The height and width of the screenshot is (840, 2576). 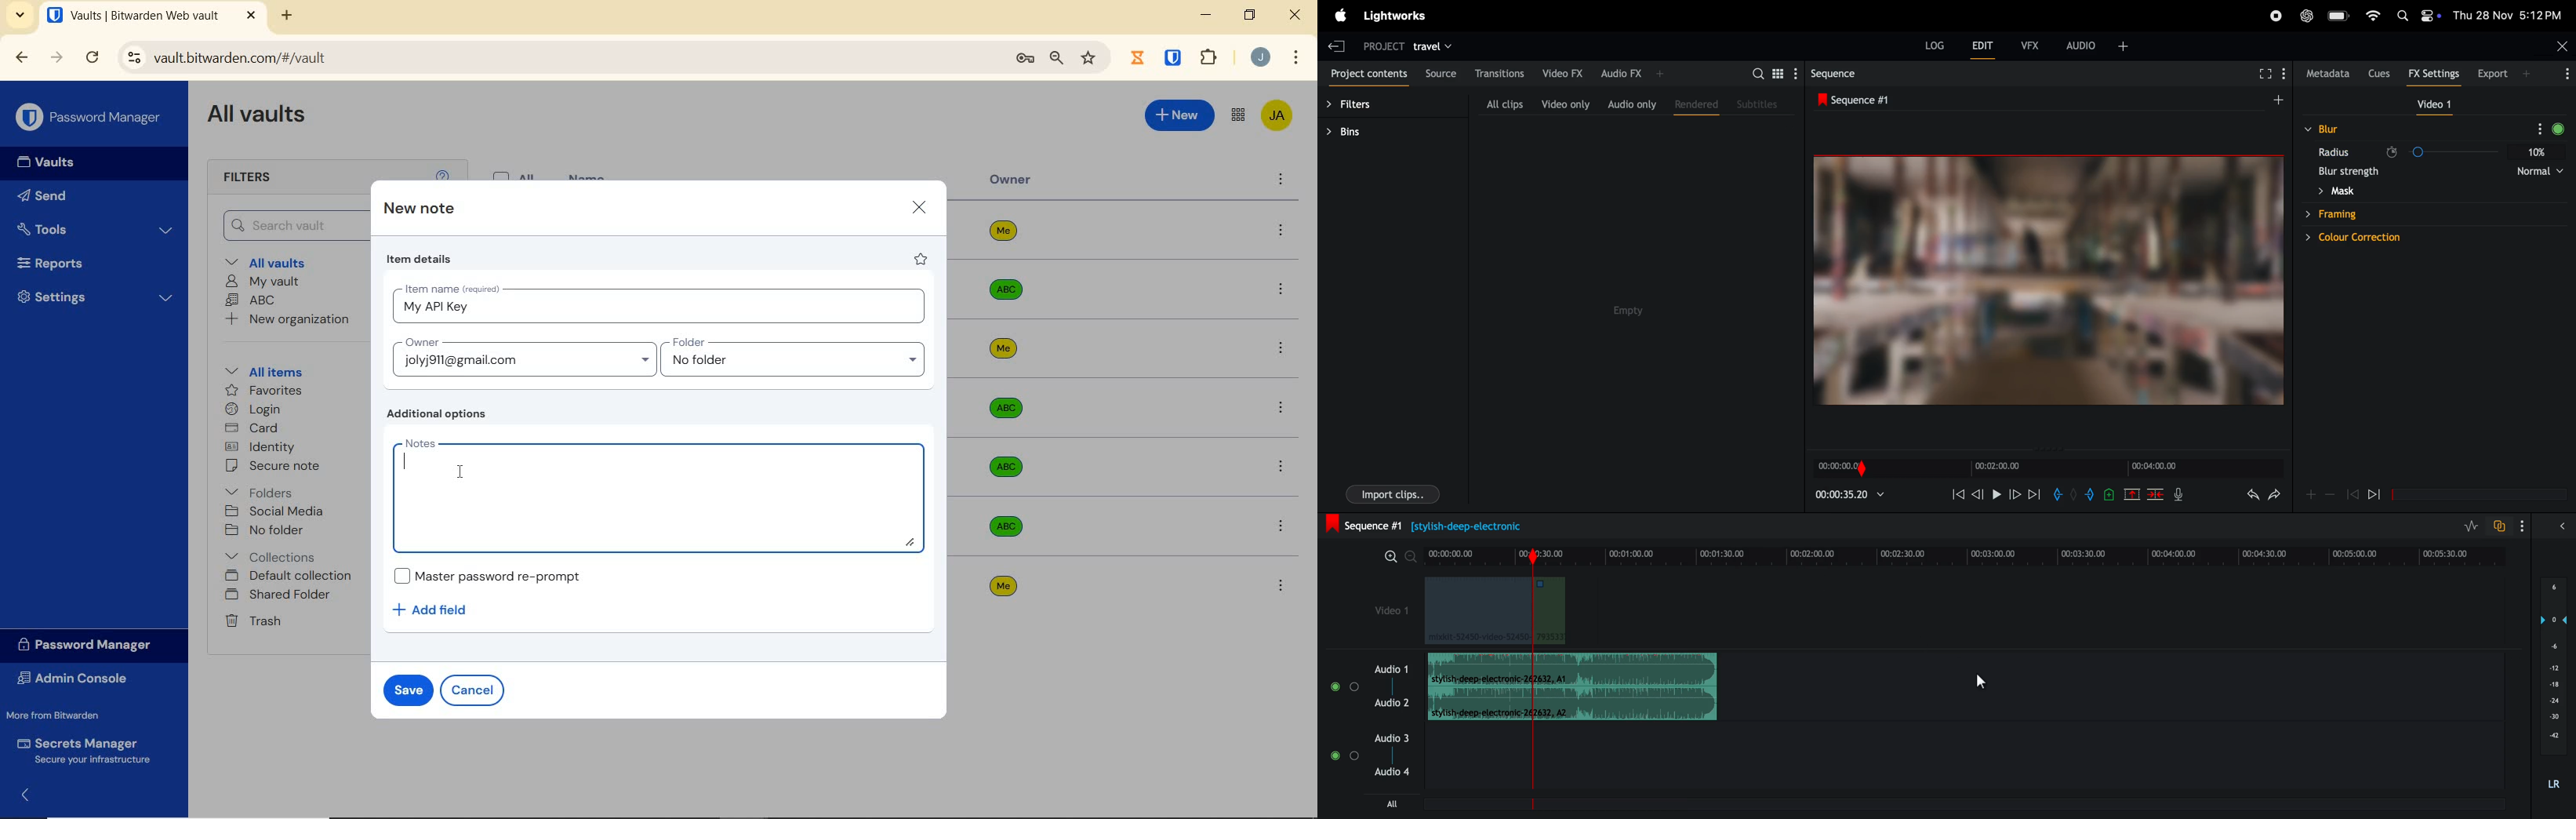 What do you see at coordinates (1280, 408) in the screenshot?
I see `more options` at bounding box center [1280, 408].